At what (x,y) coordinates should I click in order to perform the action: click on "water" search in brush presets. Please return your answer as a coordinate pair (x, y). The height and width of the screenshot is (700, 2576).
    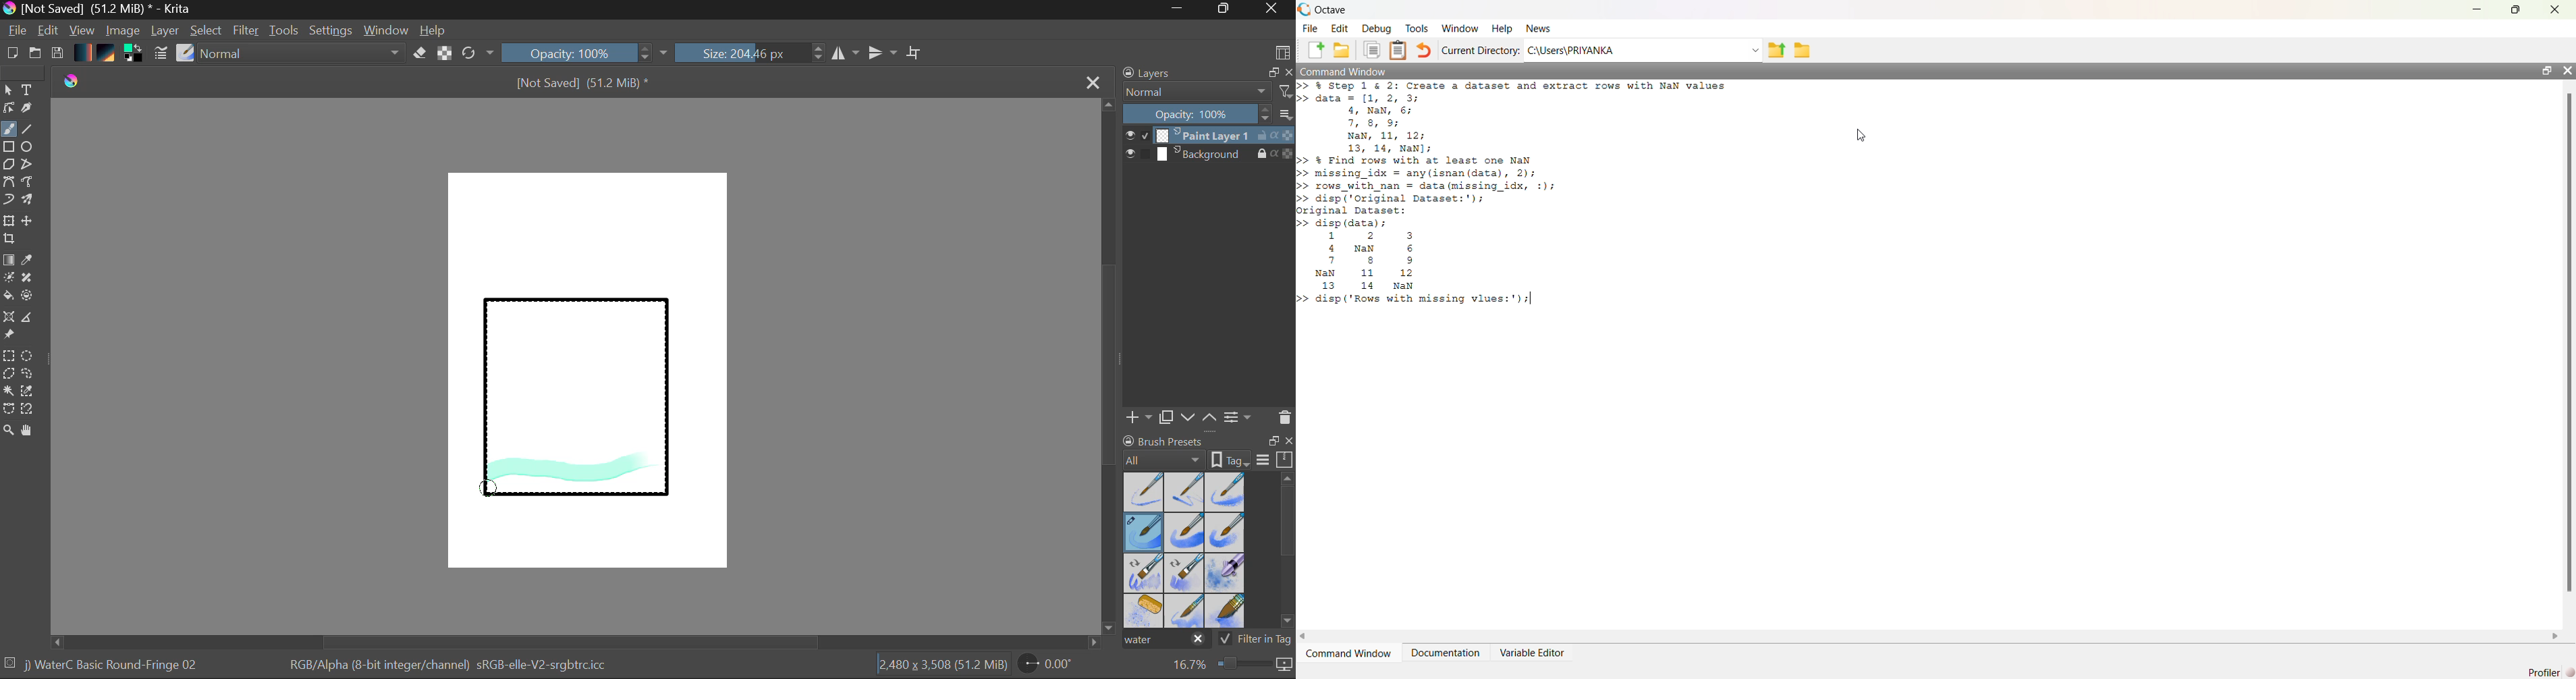
    Looking at the image, I should click on (1165, 642).